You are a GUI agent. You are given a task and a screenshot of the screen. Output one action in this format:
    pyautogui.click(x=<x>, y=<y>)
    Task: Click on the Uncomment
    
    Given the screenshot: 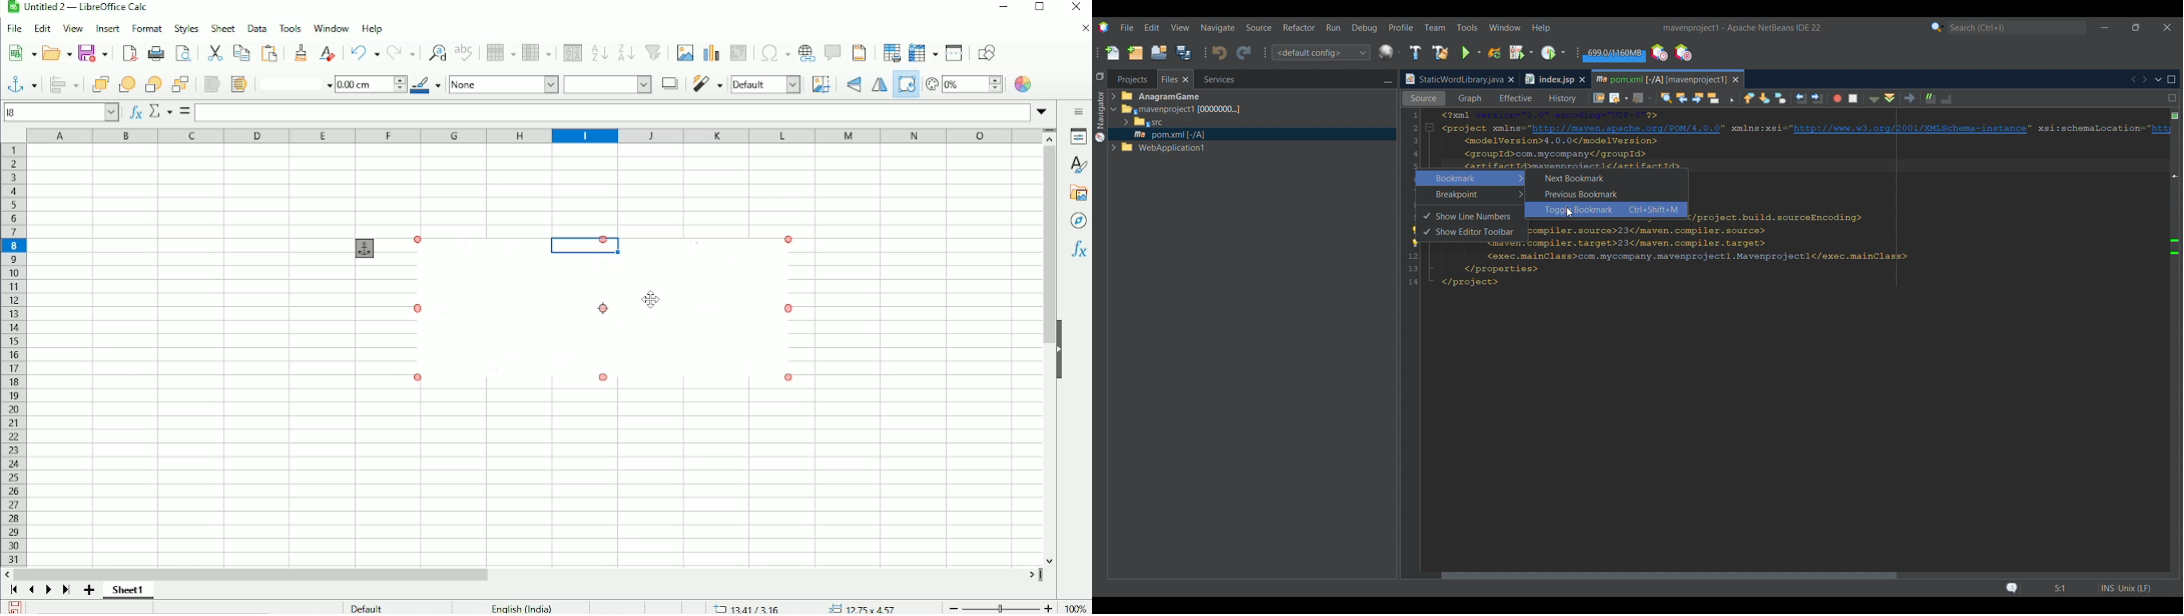 What is the action you would take?
    pyautogui.click(x=1951, y=98)
    